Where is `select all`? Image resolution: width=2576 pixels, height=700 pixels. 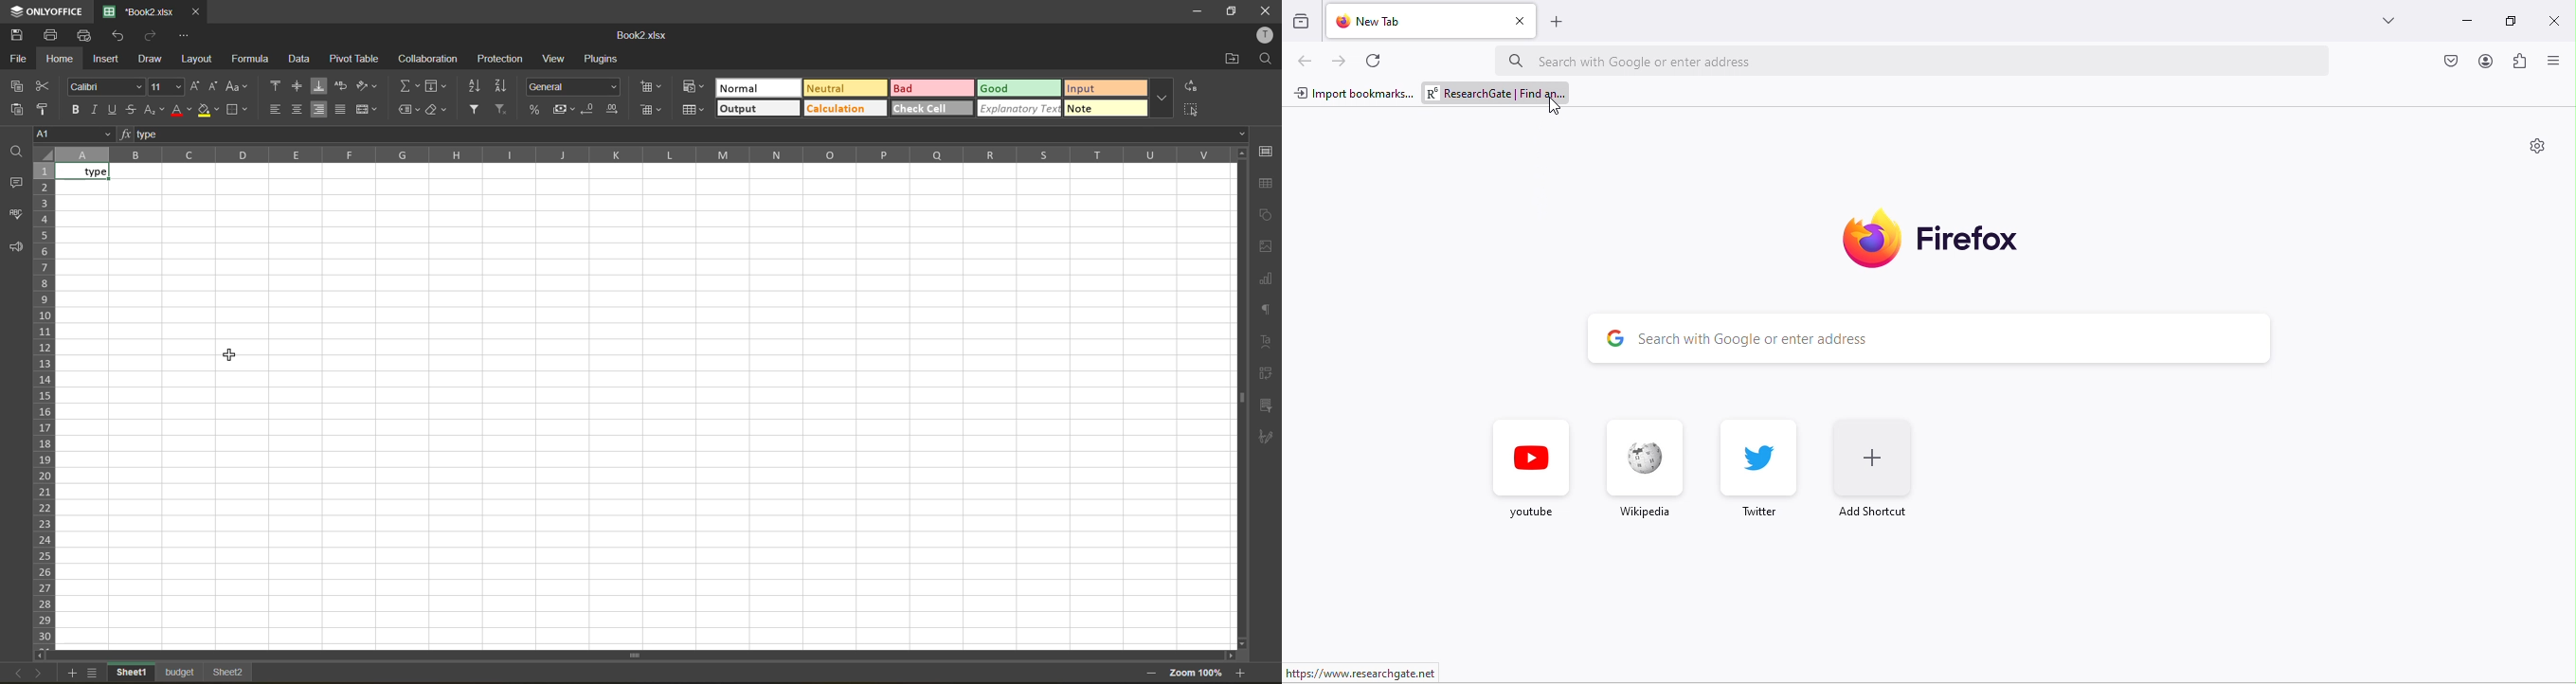 select all is located at coordinates (1194, 108).